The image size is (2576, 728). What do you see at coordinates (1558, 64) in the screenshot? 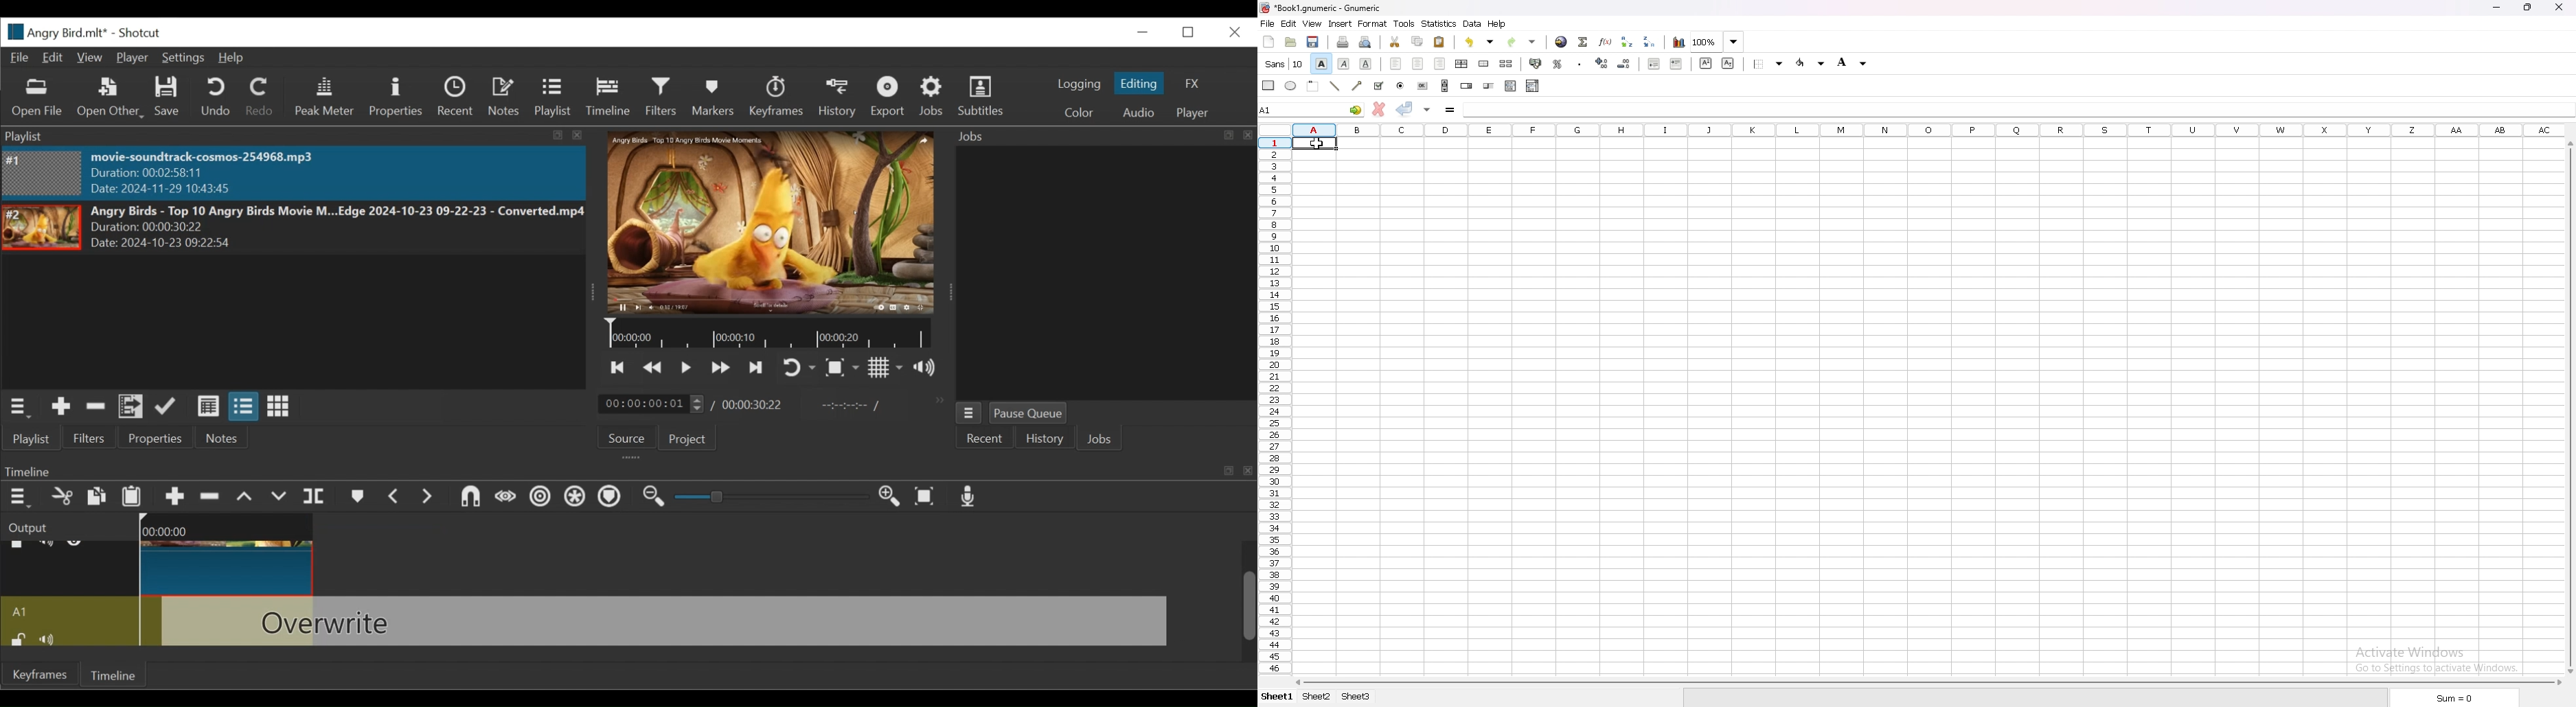
I see `percentage` at bounding box center [1558, 64].